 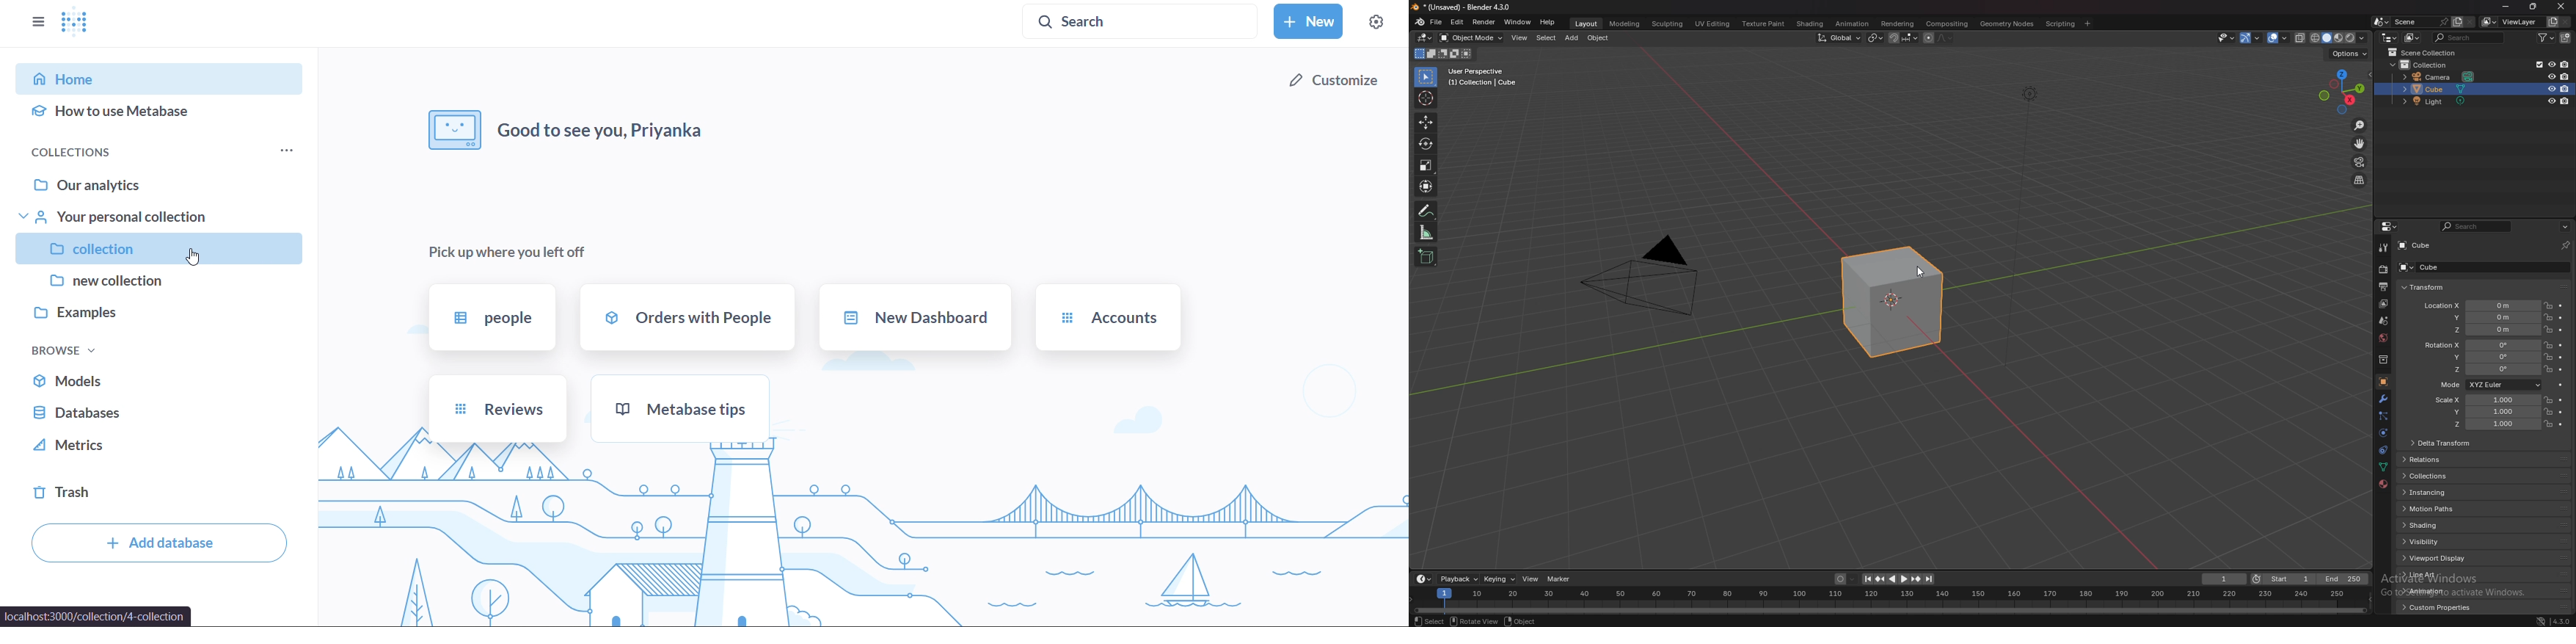 I want to click on collections, so click(x=2432, y=477).